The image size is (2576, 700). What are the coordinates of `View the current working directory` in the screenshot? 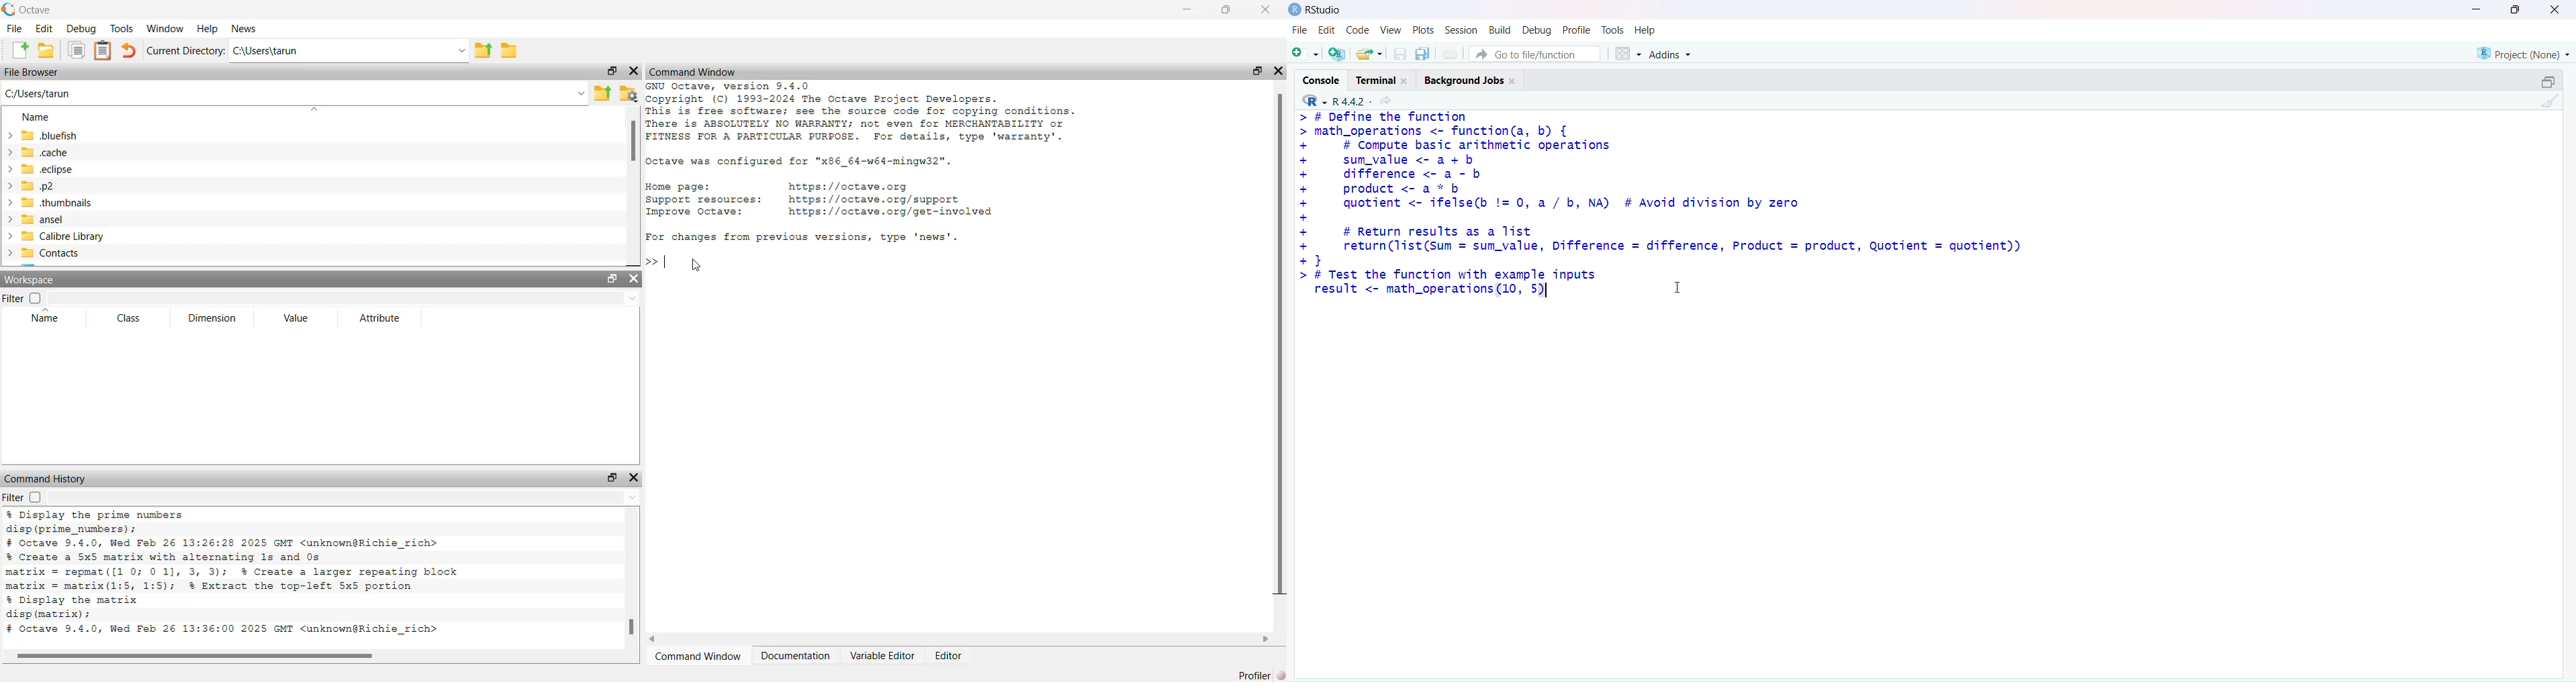 It's located at (1388, 101).